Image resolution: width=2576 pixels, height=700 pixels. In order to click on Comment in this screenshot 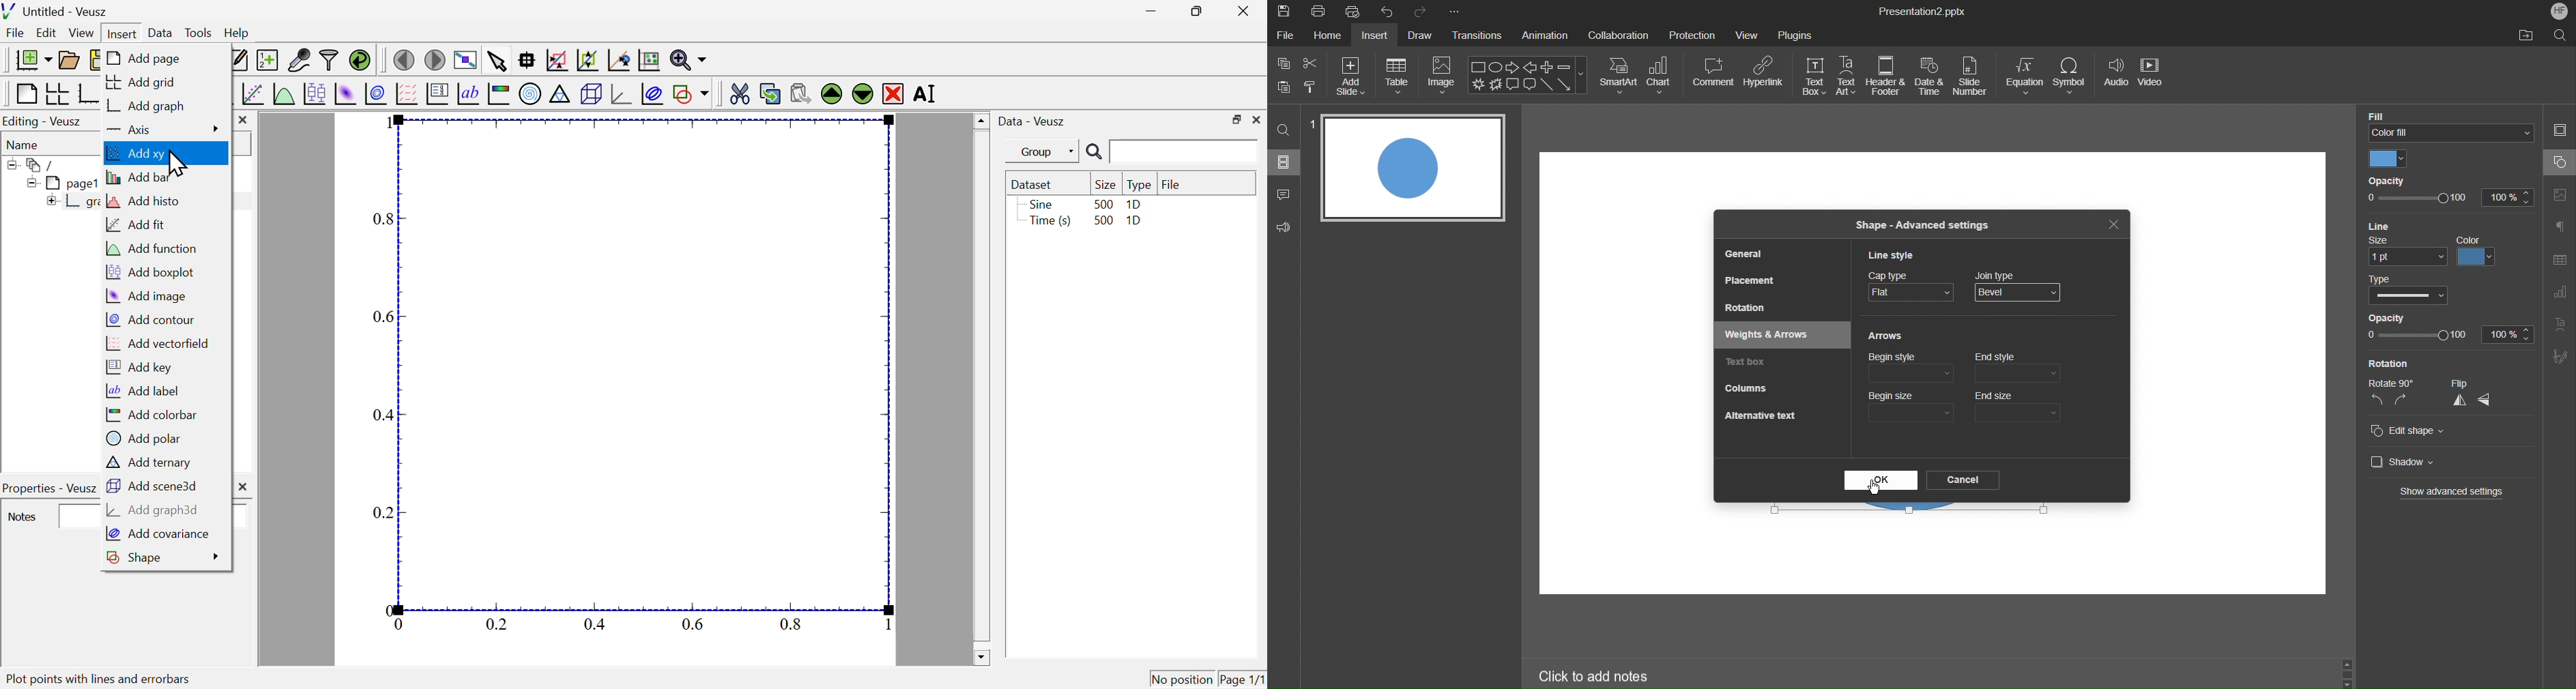, I will do `click(1713, 72)`.